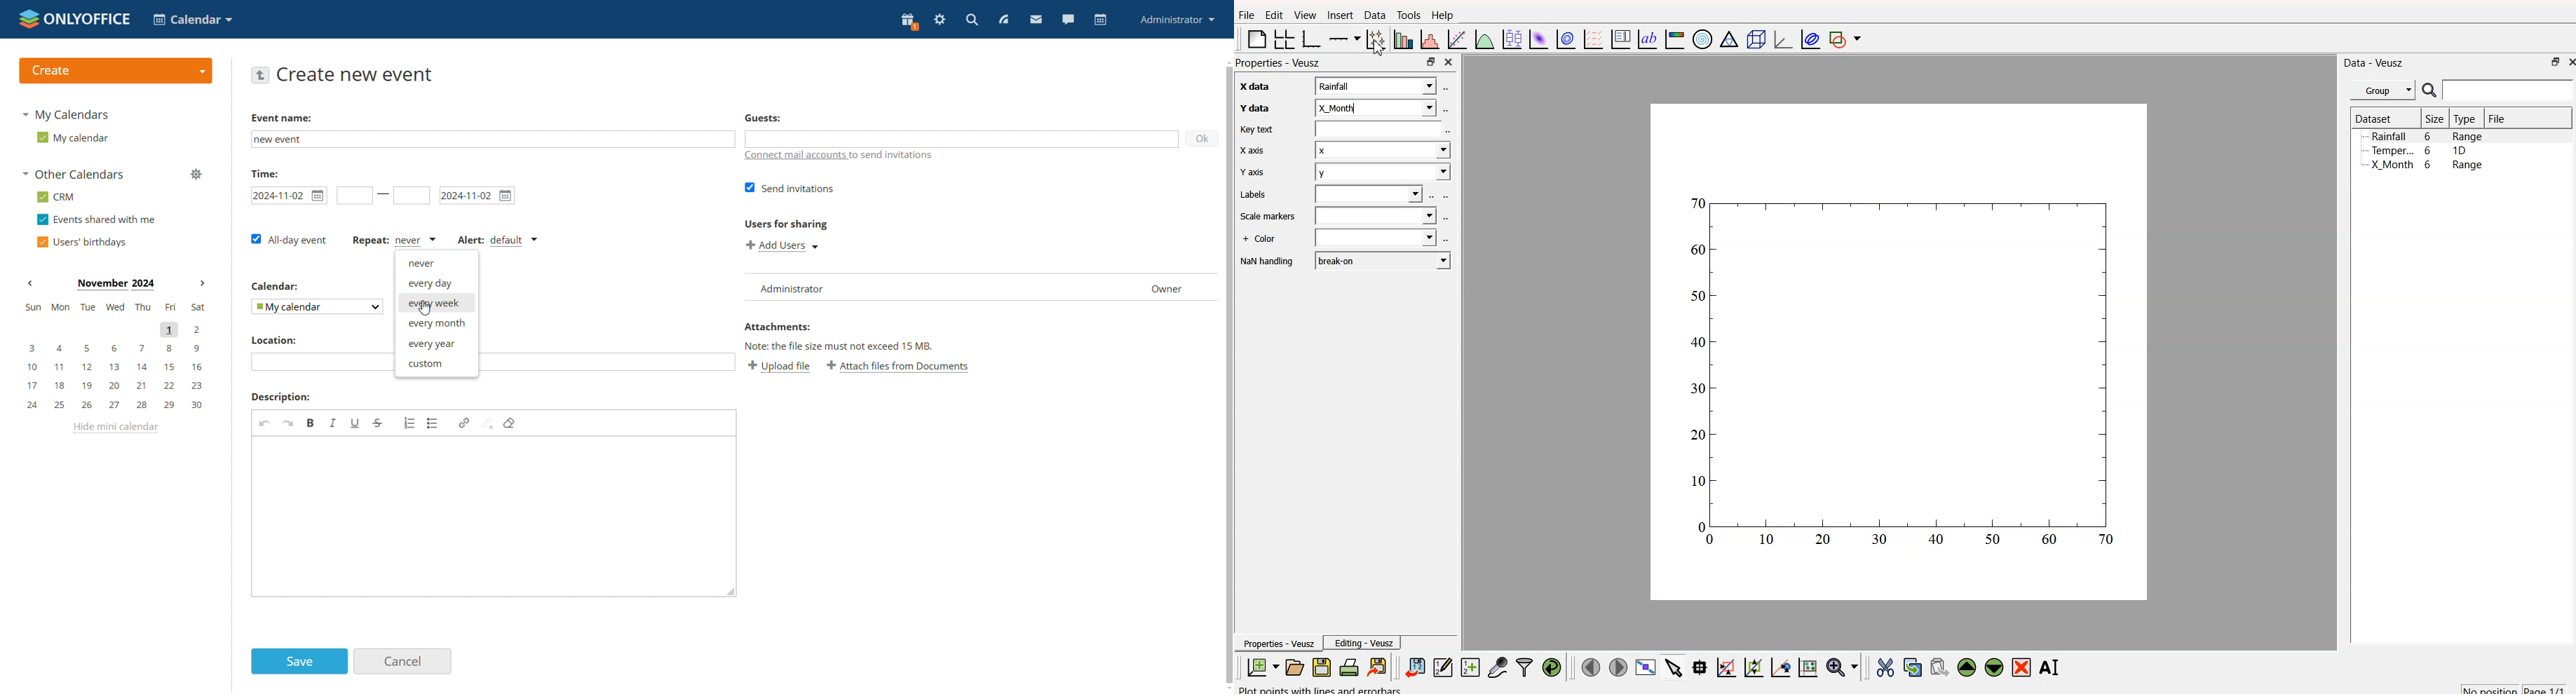 This screenshot has height=700, width=2576. I want to click on redo, so click(288, 423).